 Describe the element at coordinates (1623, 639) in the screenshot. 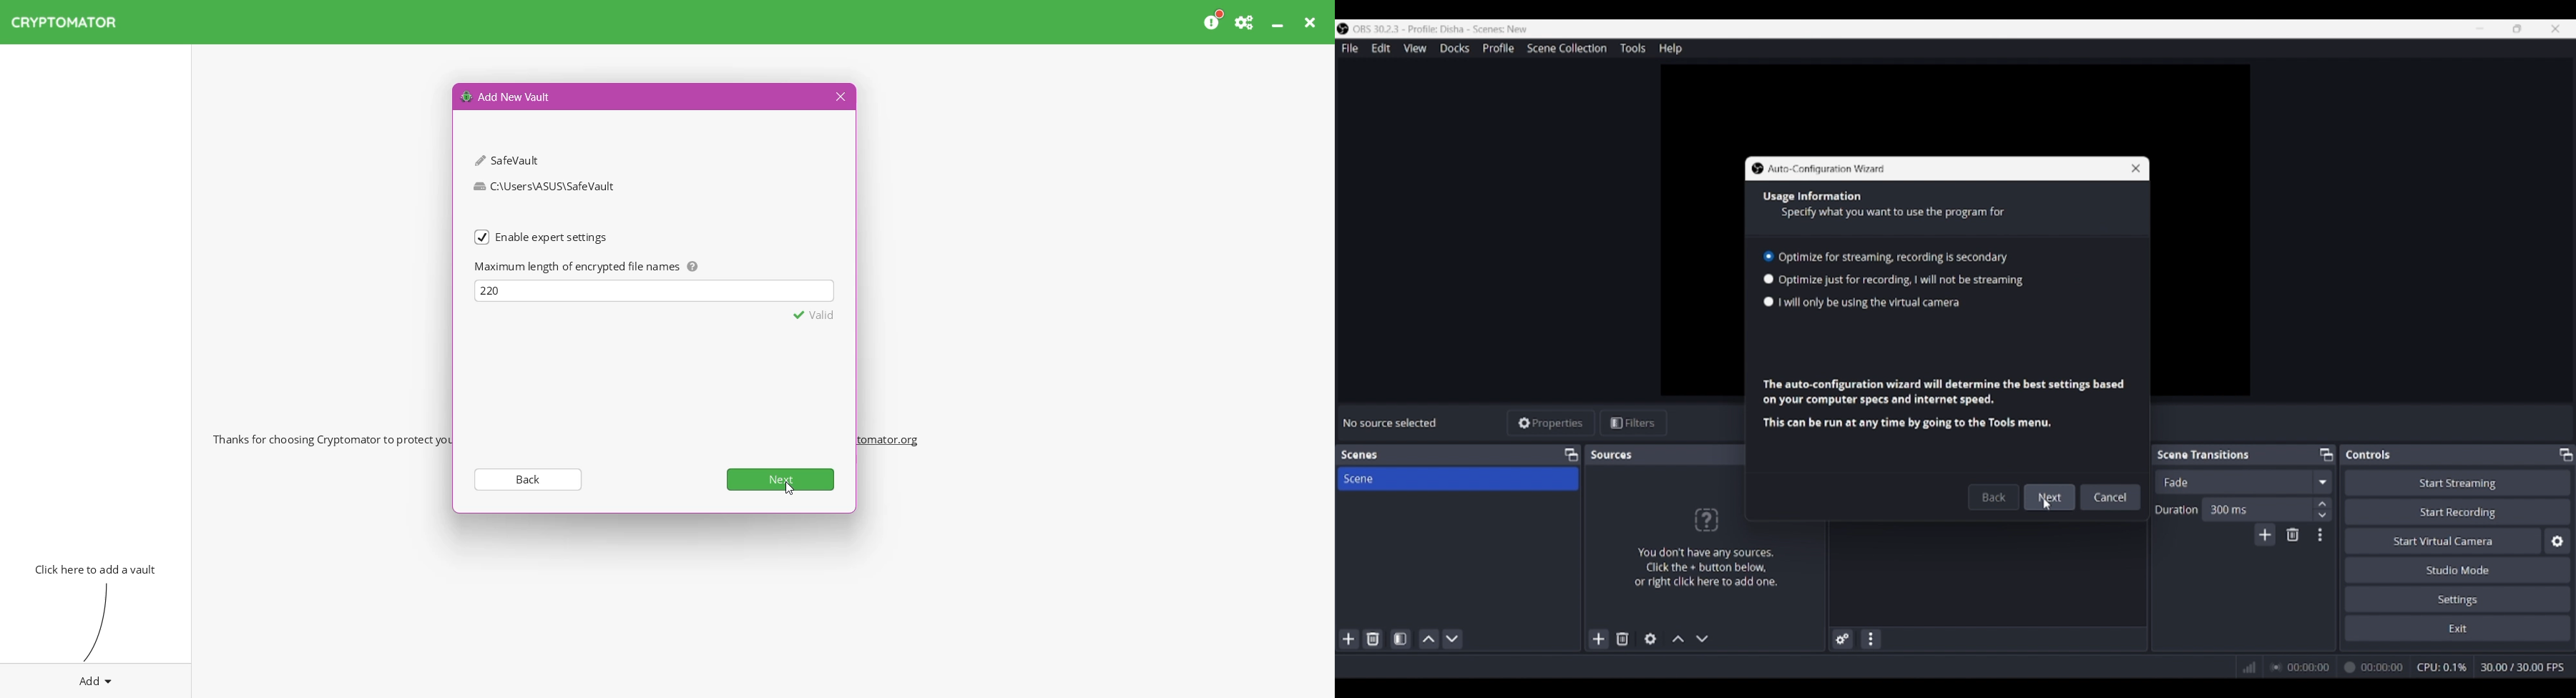

I see `Remove selected source` at that location.